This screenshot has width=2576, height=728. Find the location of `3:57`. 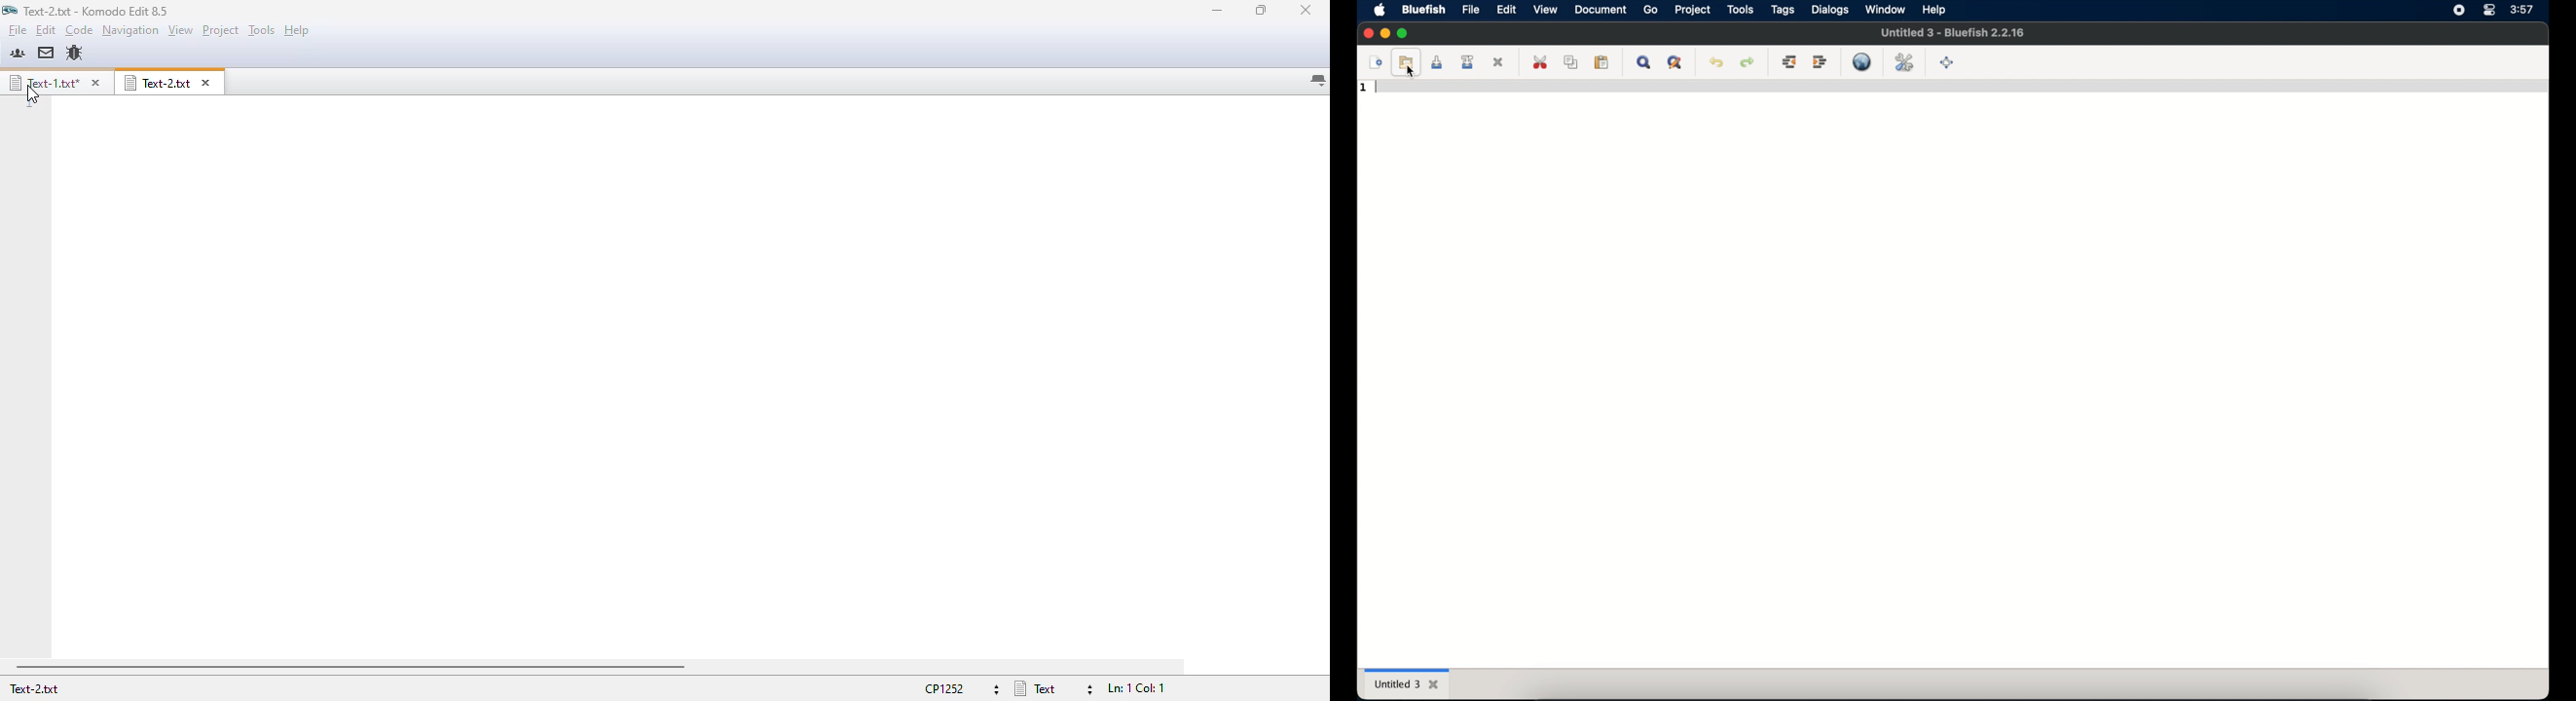

3:57 is located at coordinates (2524, 8).